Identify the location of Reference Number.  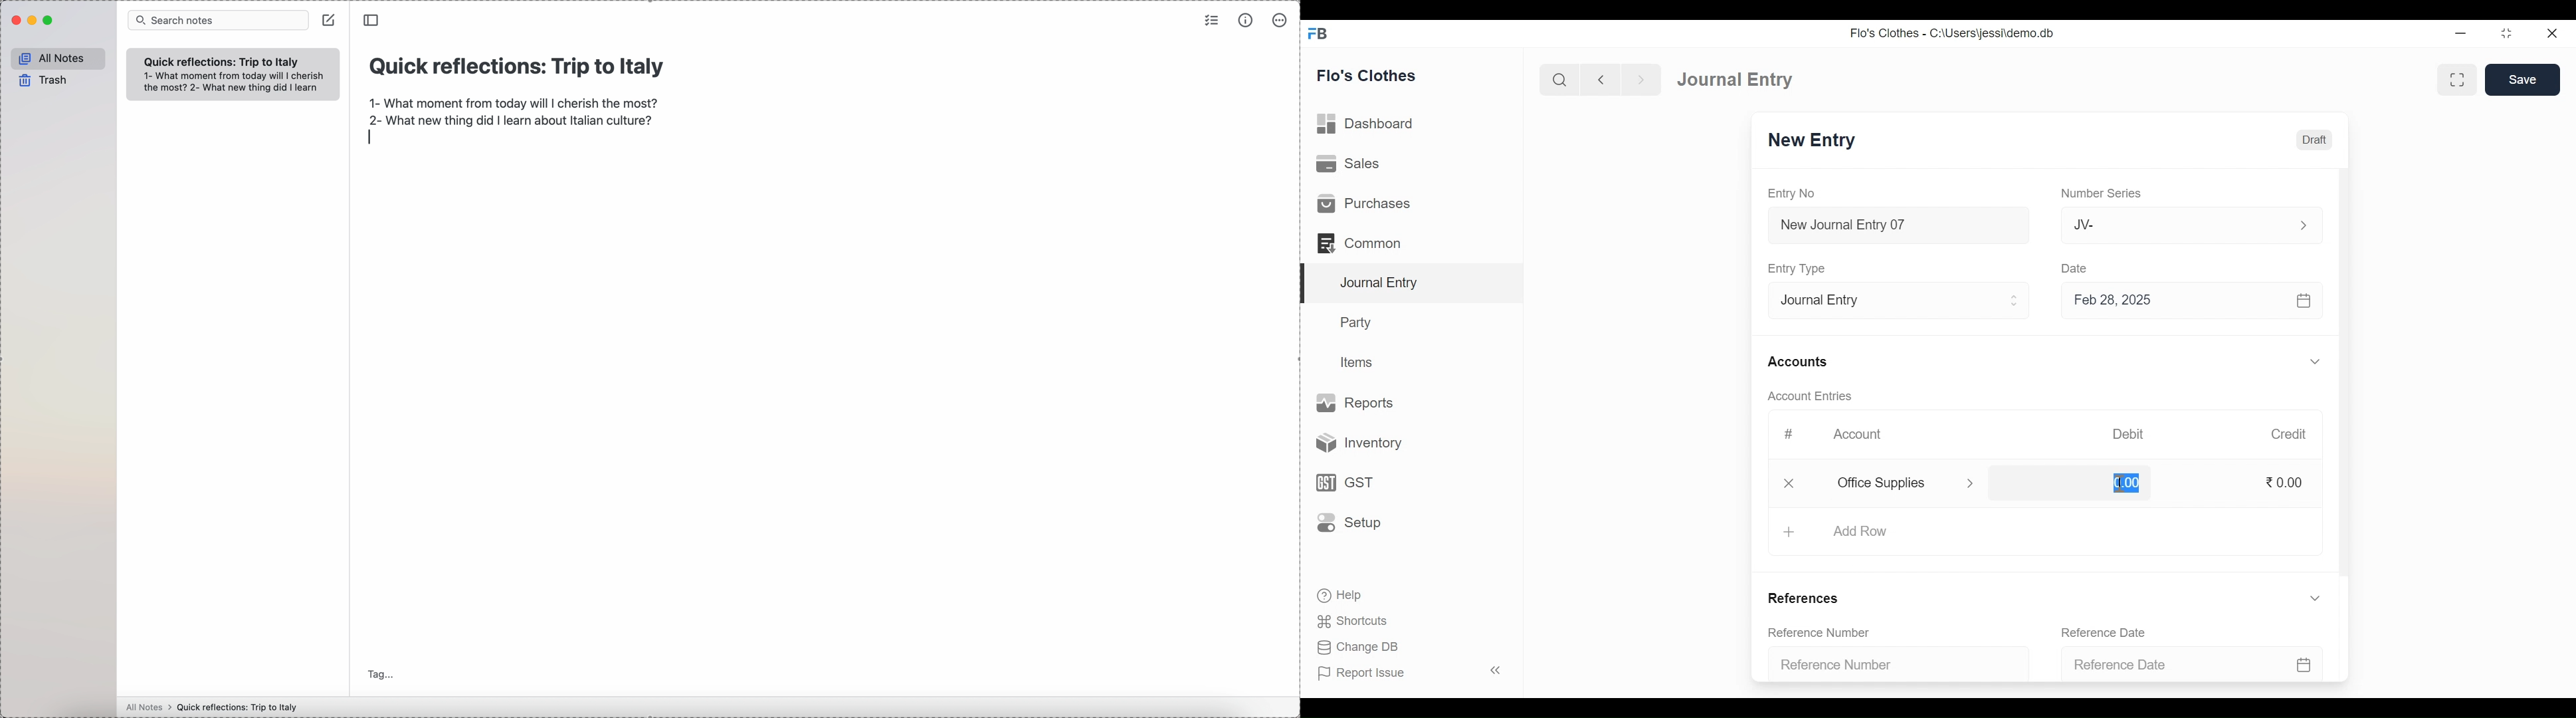
(1820, 632).